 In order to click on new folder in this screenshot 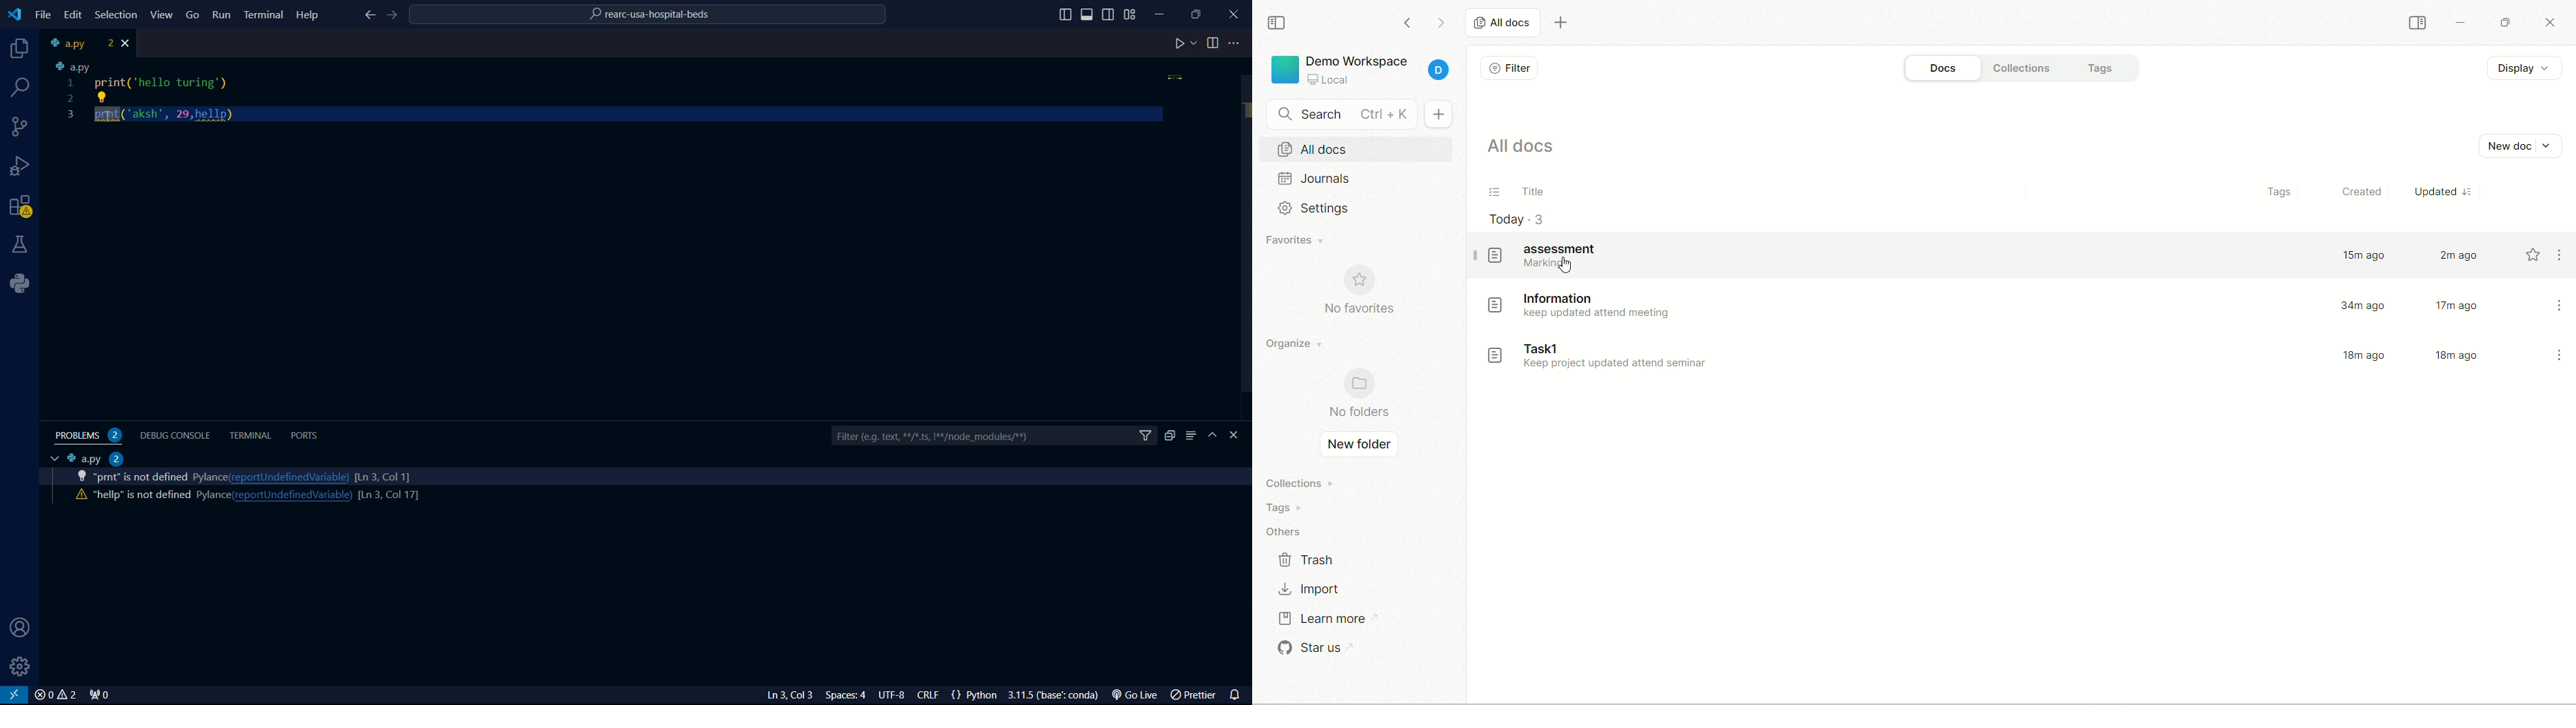, I will do `click(1359, 446)`.